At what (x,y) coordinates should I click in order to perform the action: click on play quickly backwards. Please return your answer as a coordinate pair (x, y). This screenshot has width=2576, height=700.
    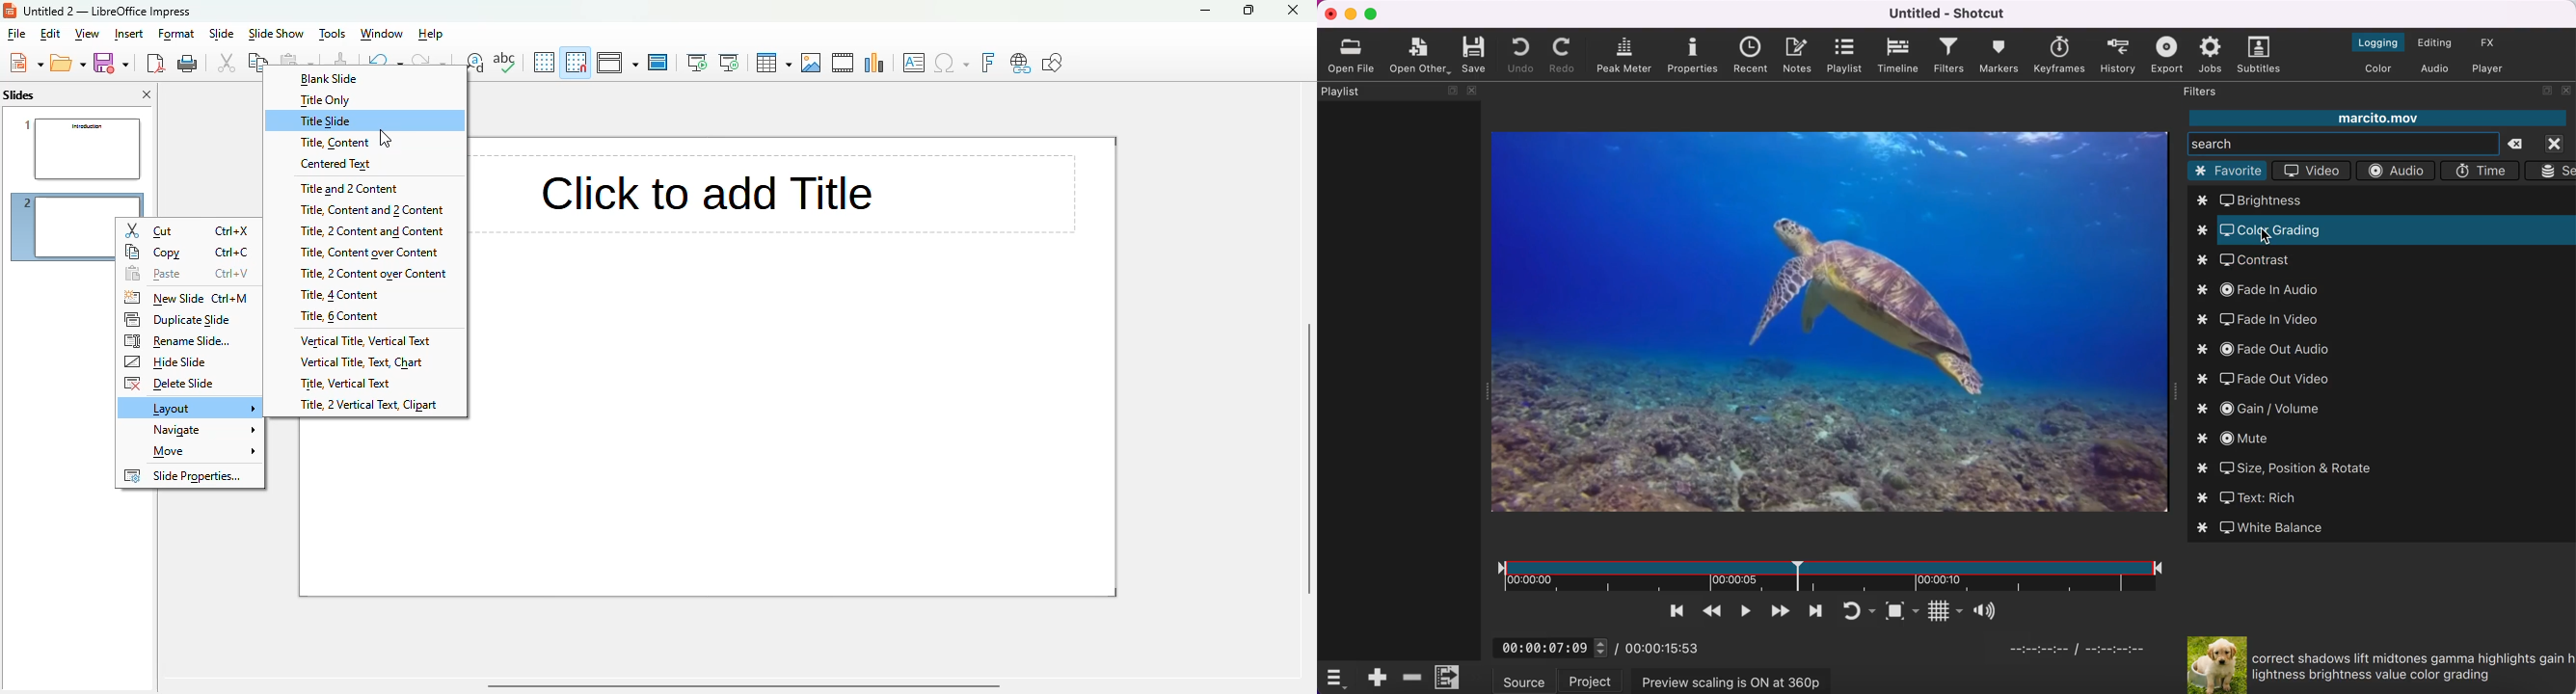
    Looking at the image, I should click on (1710, 611).